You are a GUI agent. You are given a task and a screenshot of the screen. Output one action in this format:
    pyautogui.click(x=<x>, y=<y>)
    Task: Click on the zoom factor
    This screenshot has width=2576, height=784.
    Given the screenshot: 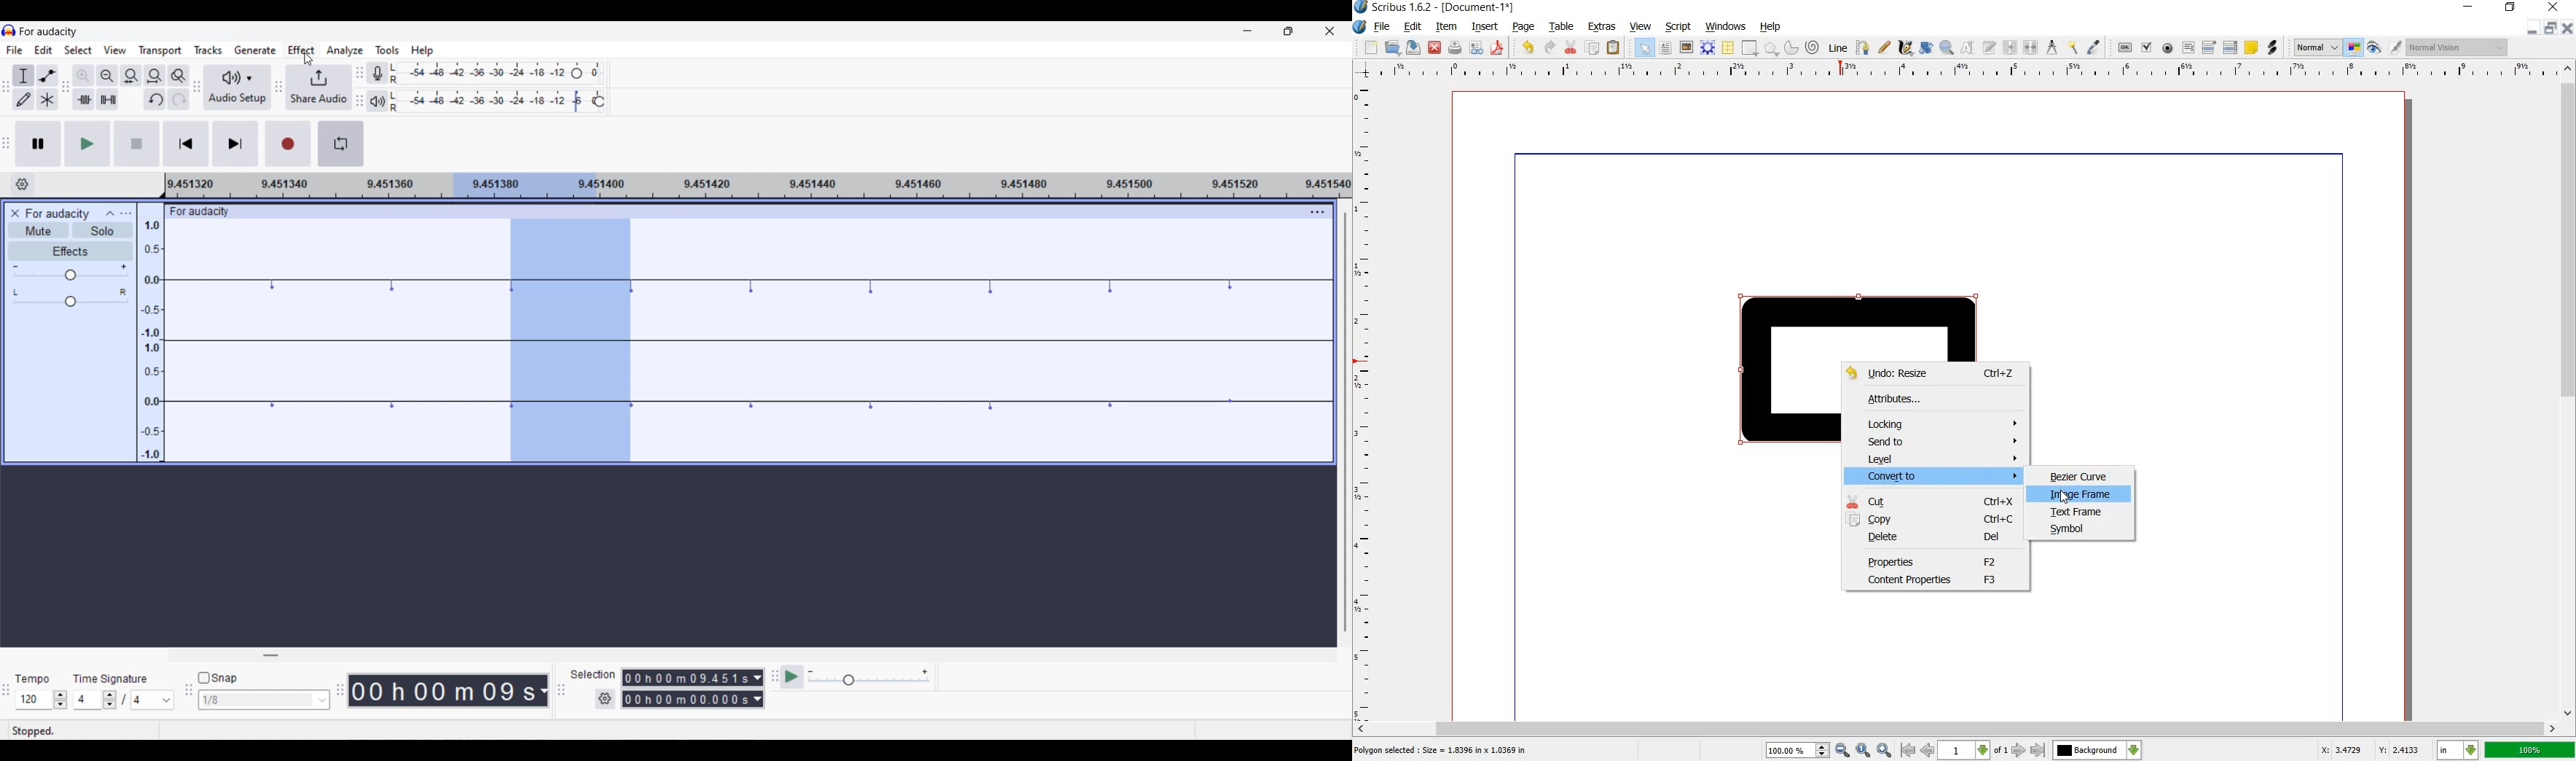 What is the action you would take?
    pyautogui.click(x=2530, y=751)
    